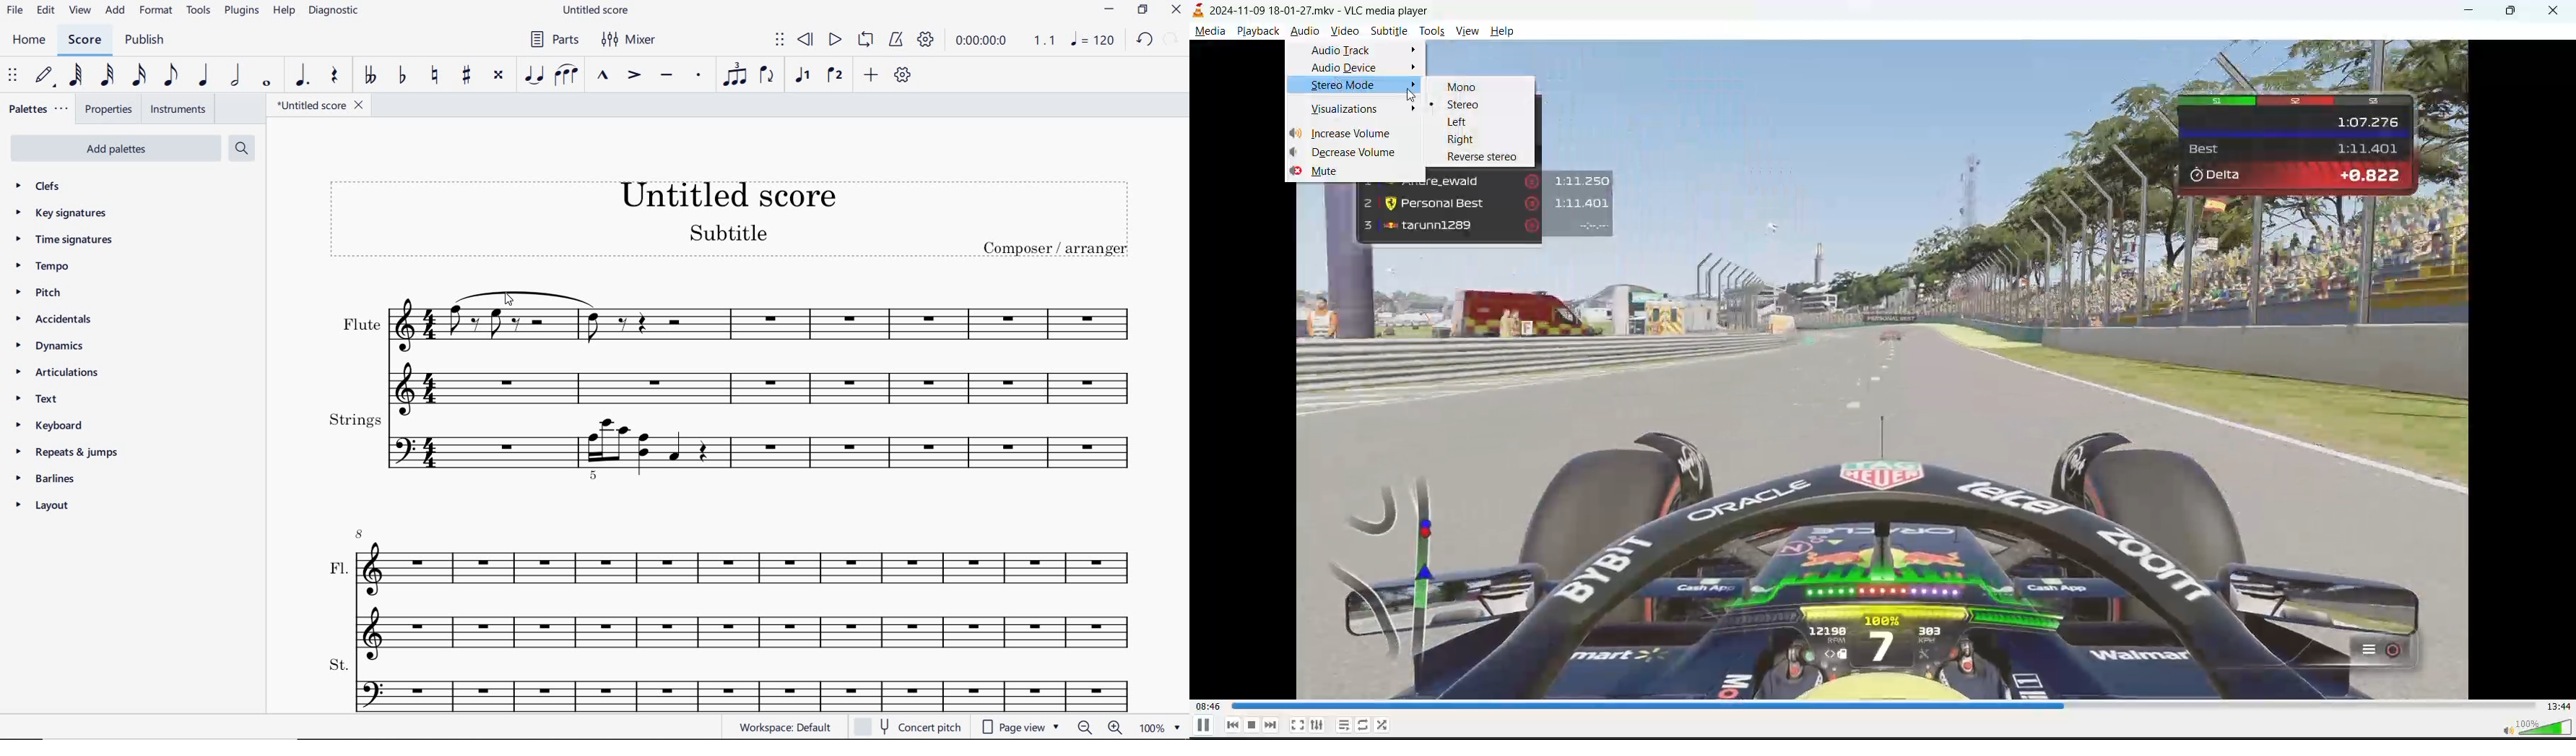 This screenshot has width=2576, height=756. Describe the element at coordinates (666, 76) in the screenshot. I see `TENUTO` at that location.